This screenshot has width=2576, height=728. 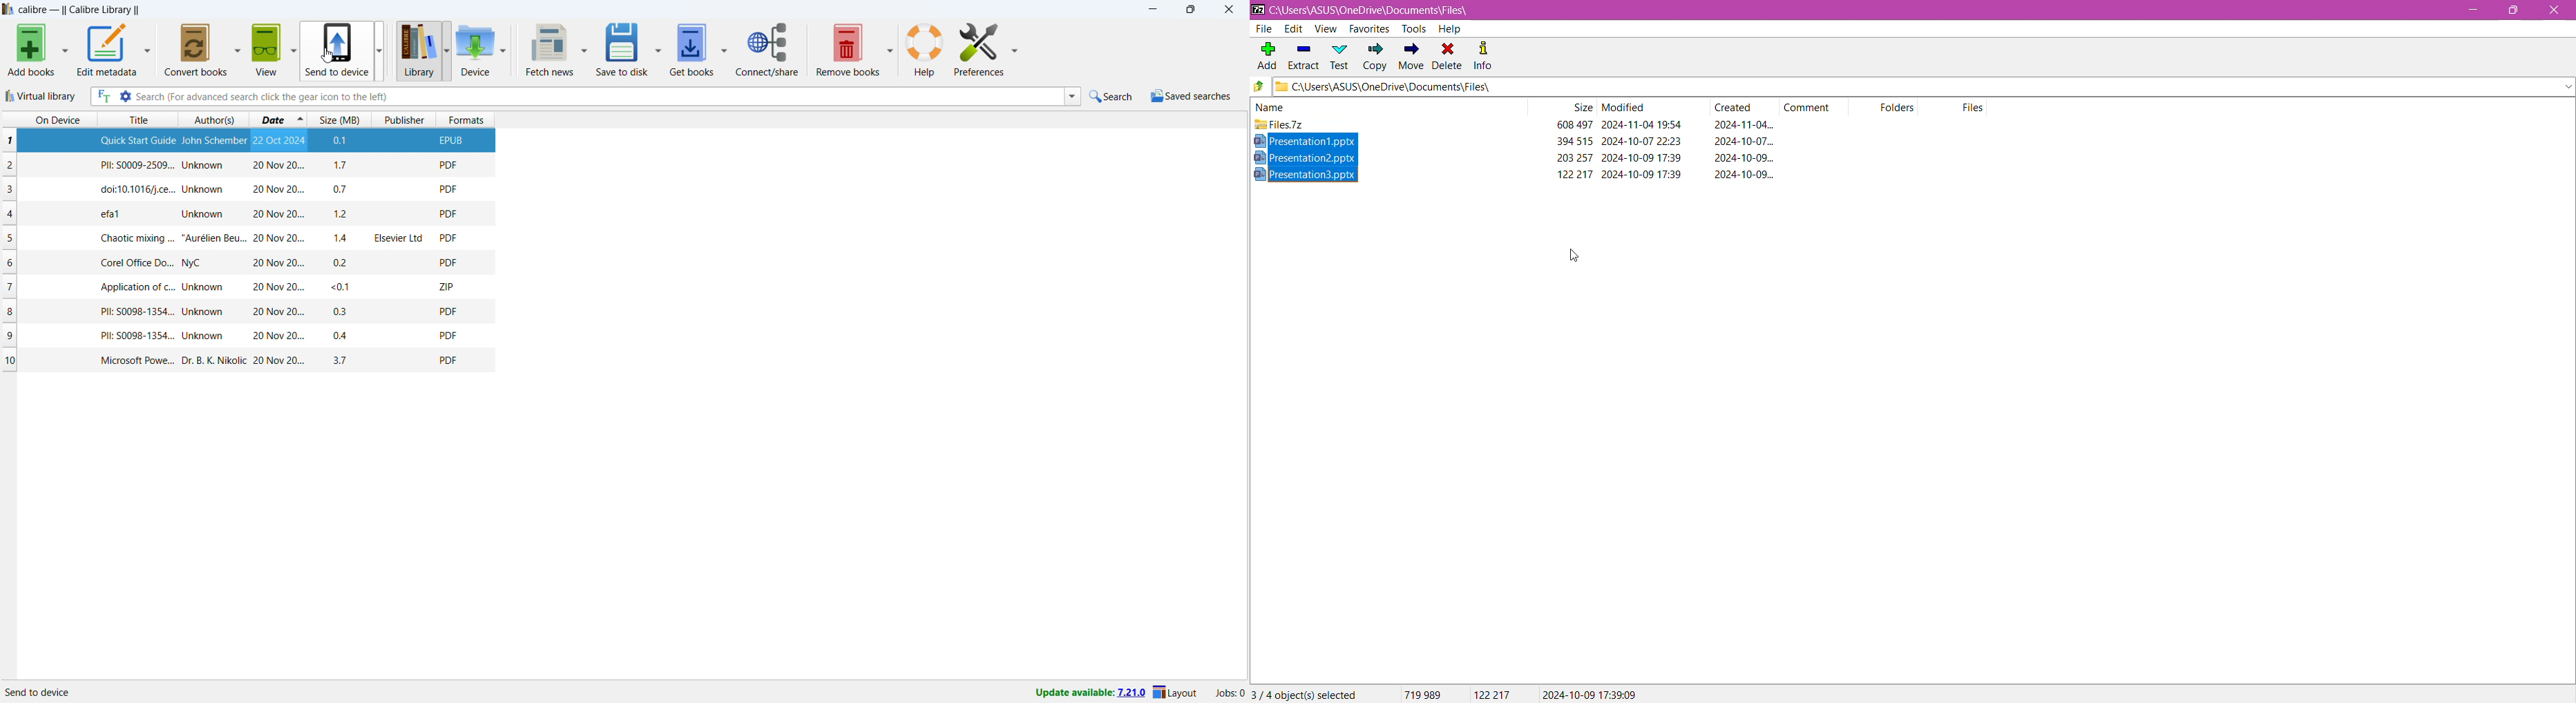 I want to click on Presentation3.pptx 122217 2024-10-09 17:39 2024-10-09..., so click(x=1523, y=174).